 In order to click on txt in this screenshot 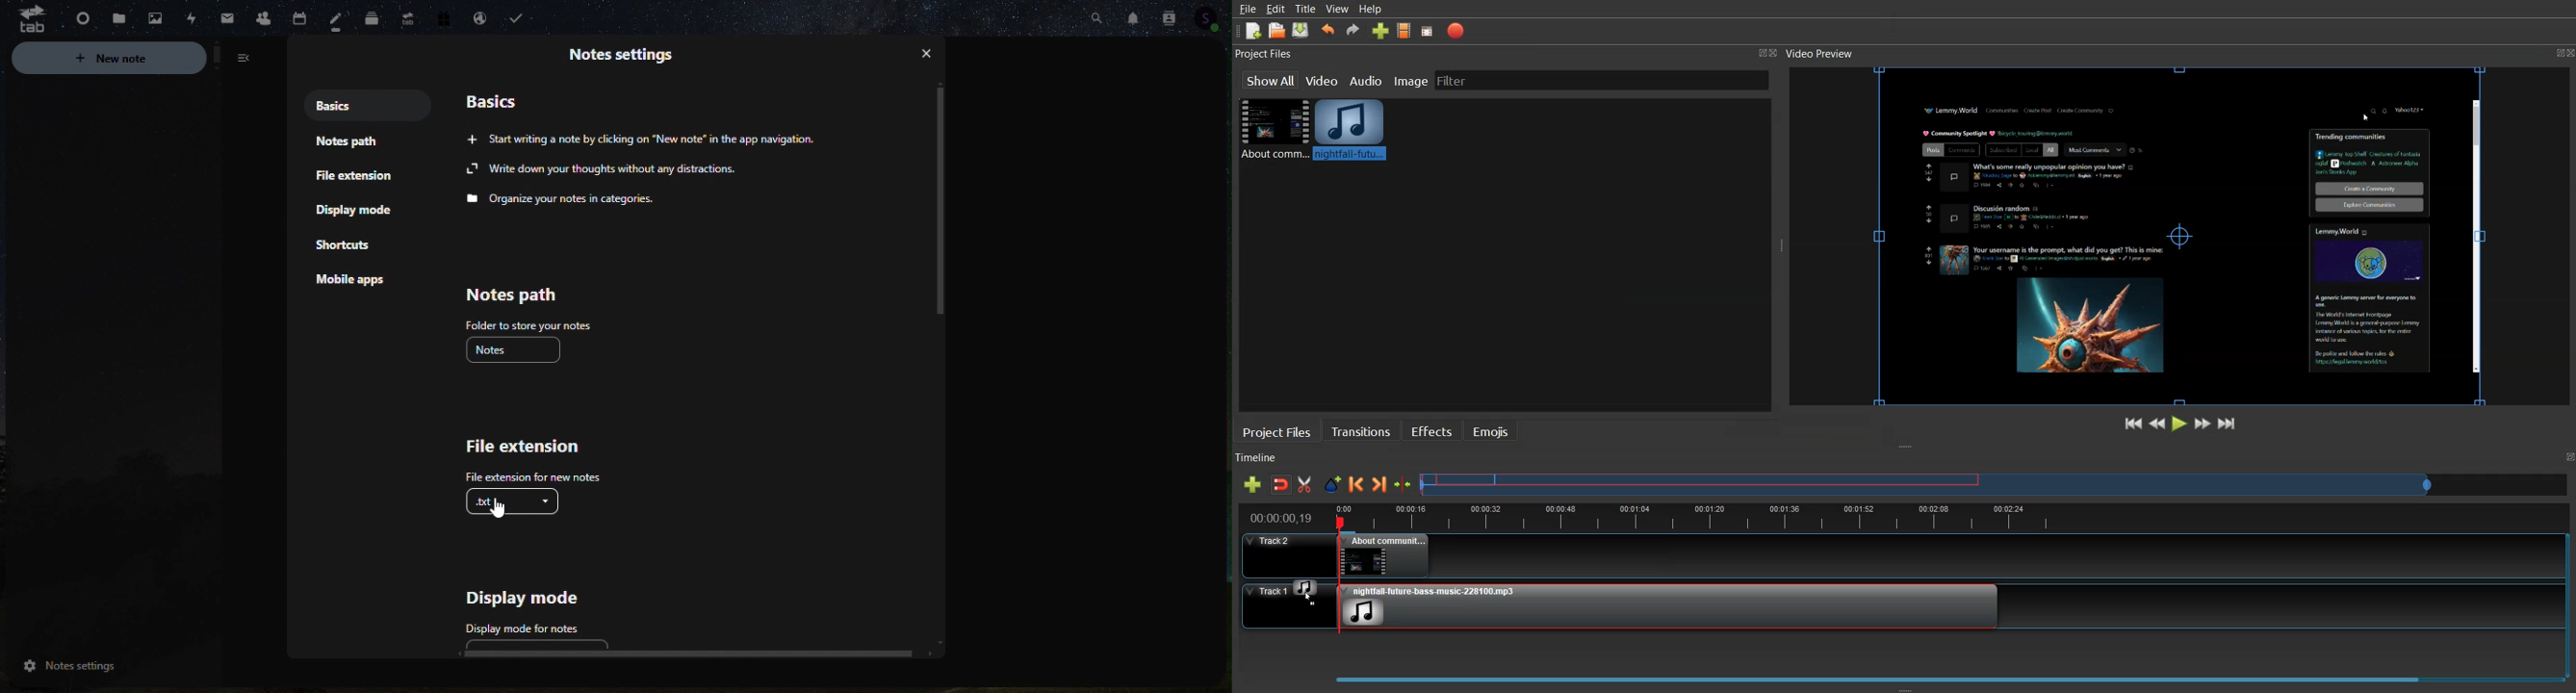, I will do `click(513, 500)`.